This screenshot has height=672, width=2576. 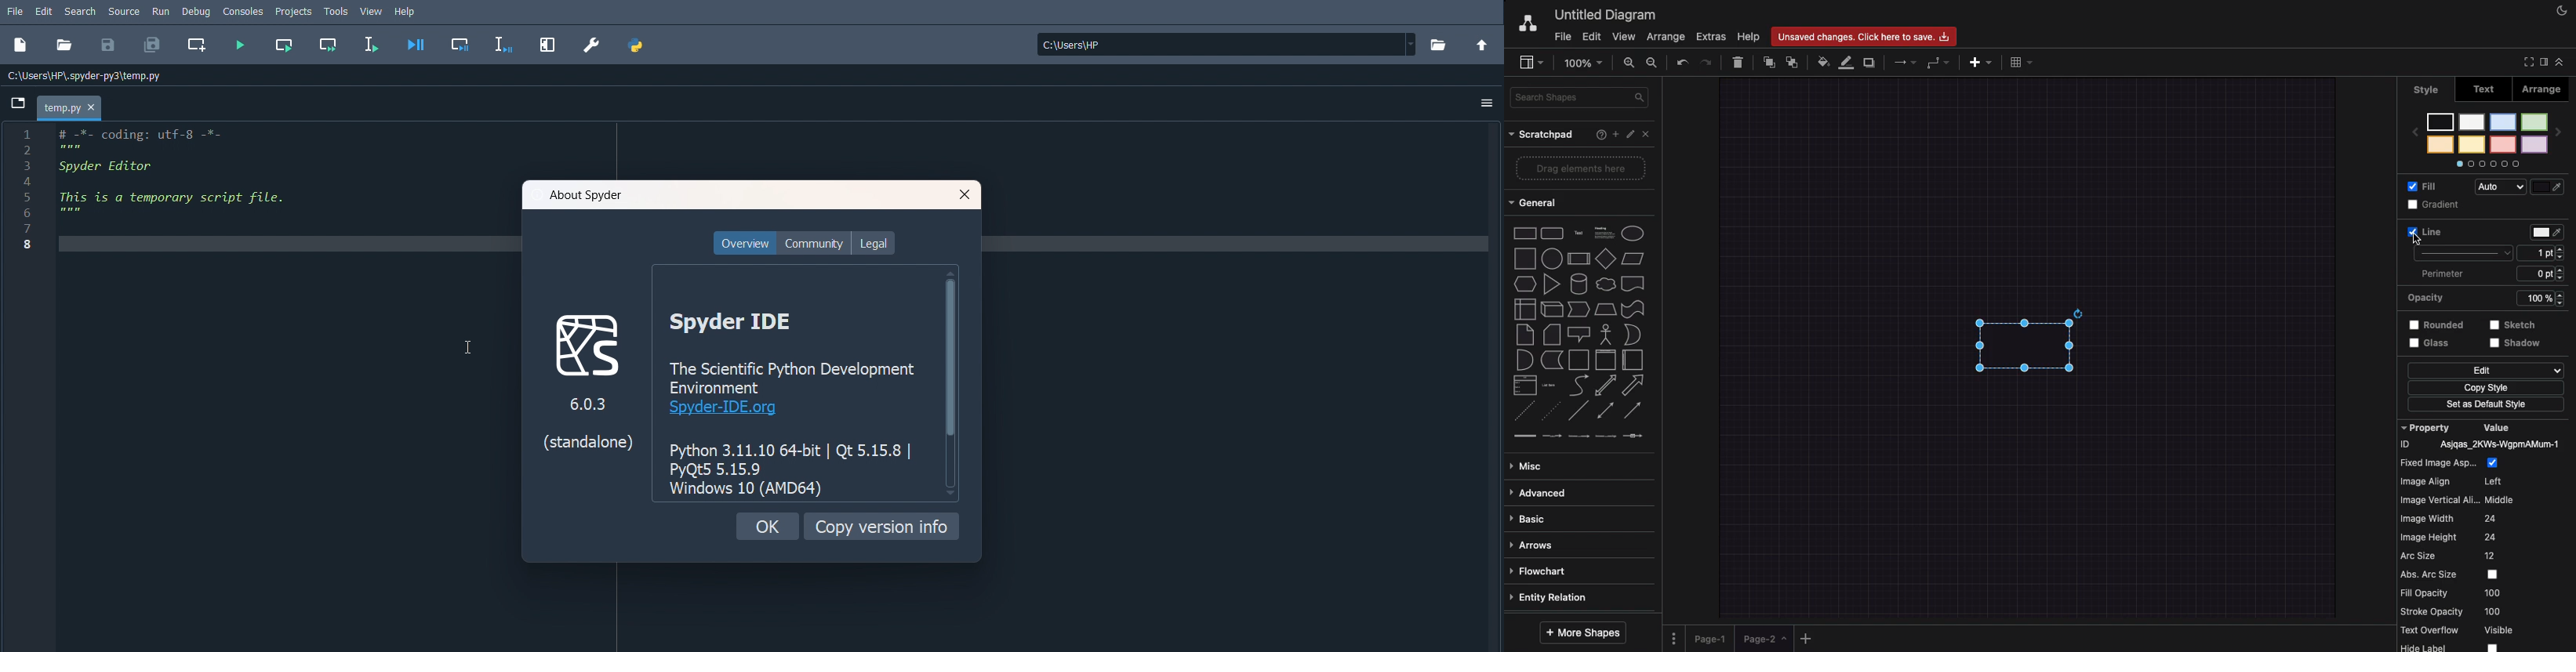 I want to click on Edit, so click(x=44, y=11).